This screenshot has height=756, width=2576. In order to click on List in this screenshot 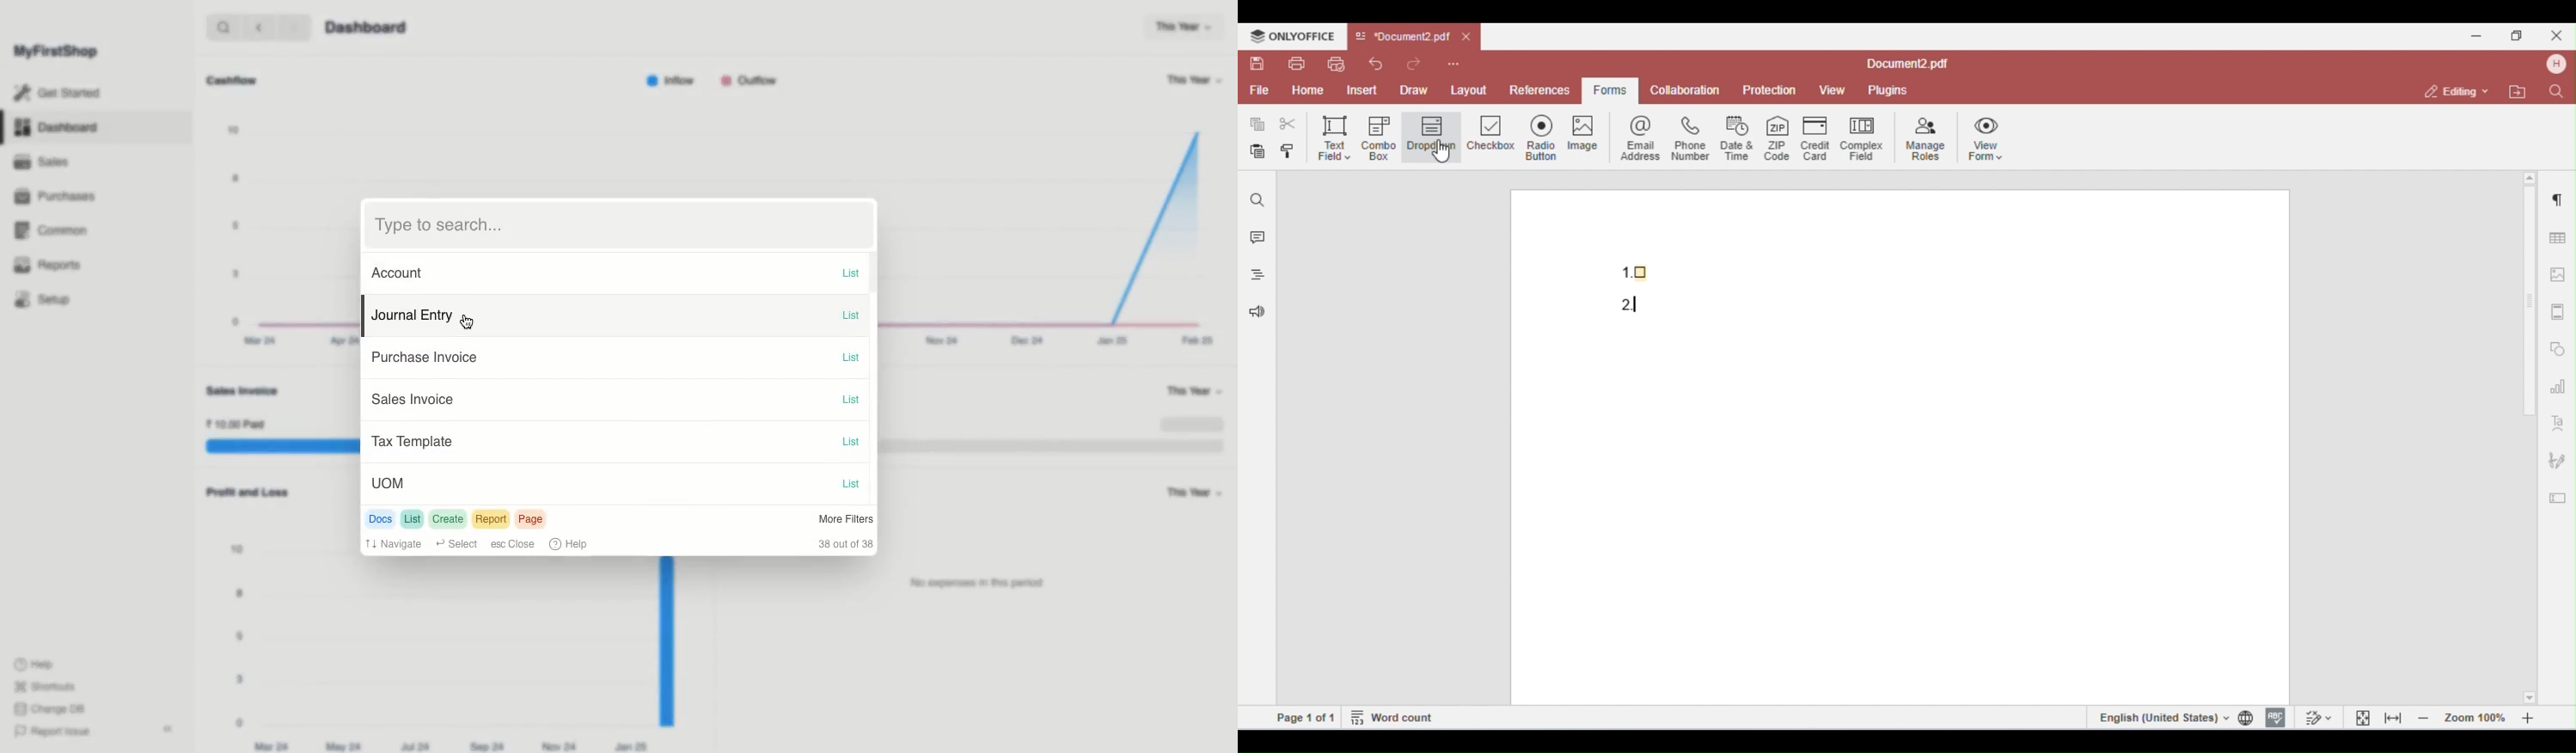, I will do `click(850, 486)`.